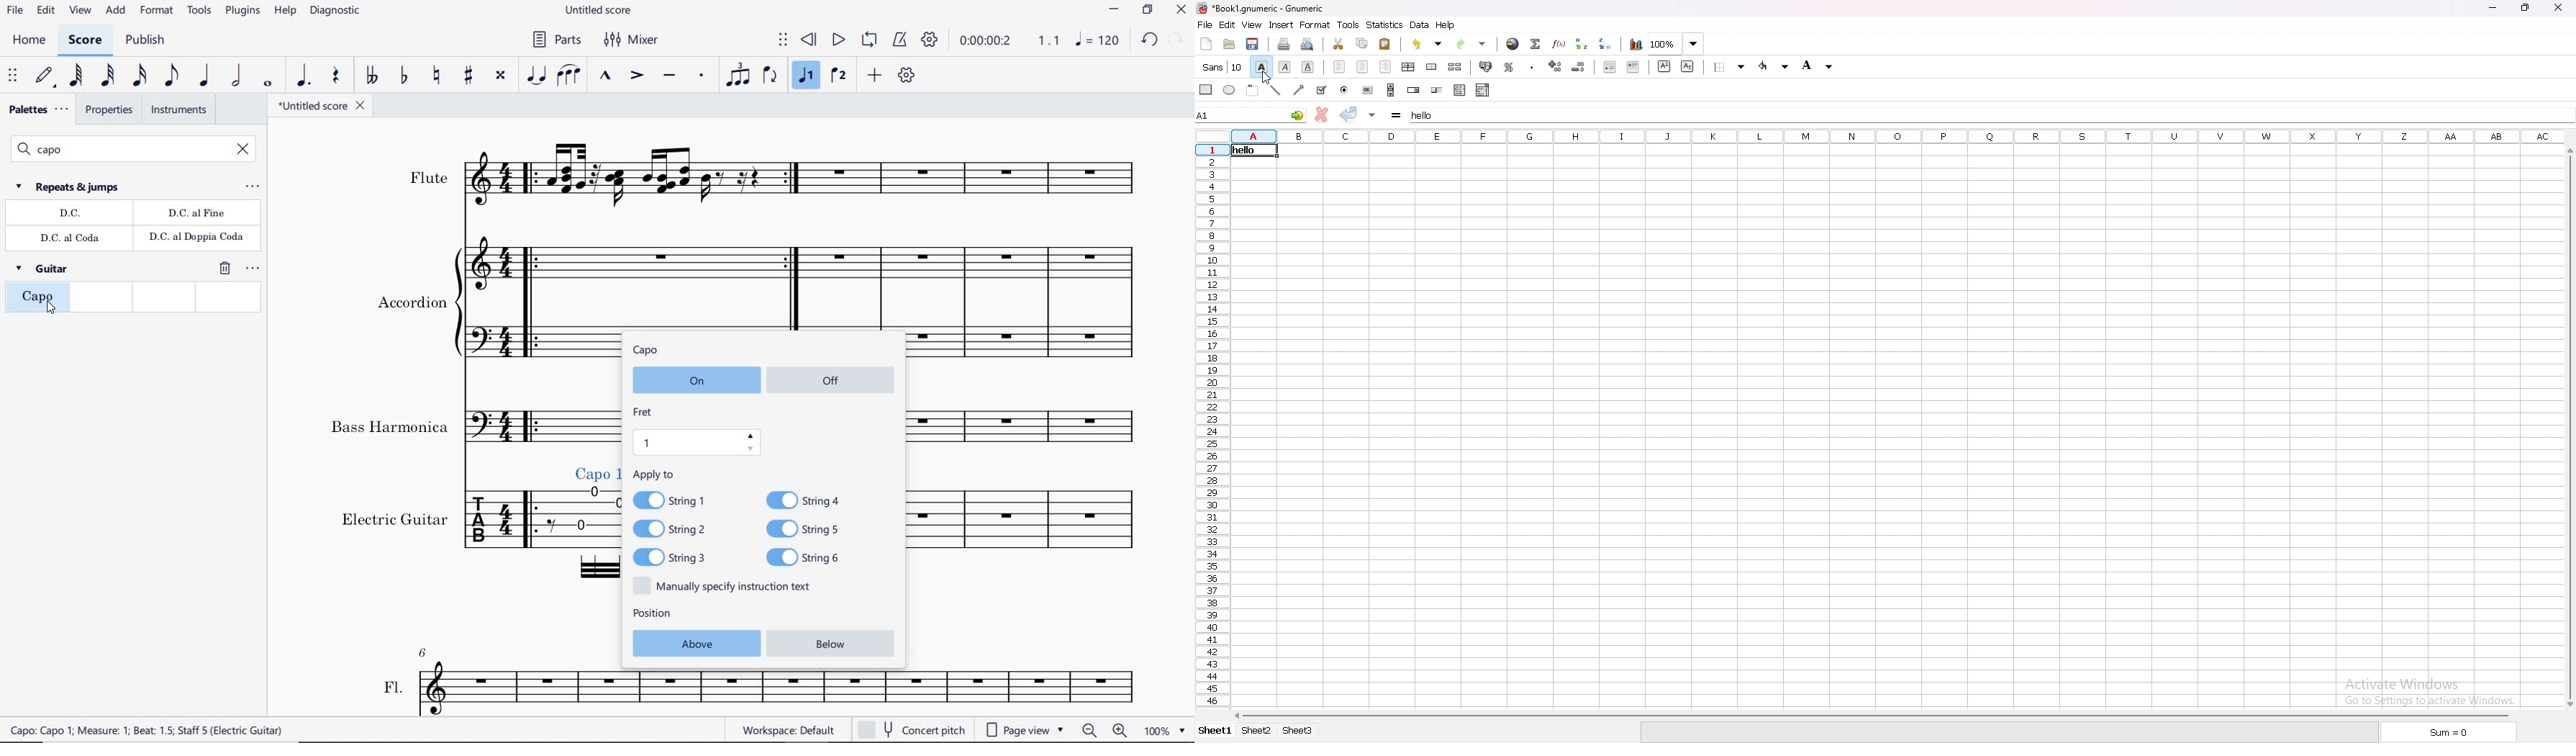 The height and width of the screenshot is (756, 2576). I want to click on Instrument: Accordion, so click(763, 279).